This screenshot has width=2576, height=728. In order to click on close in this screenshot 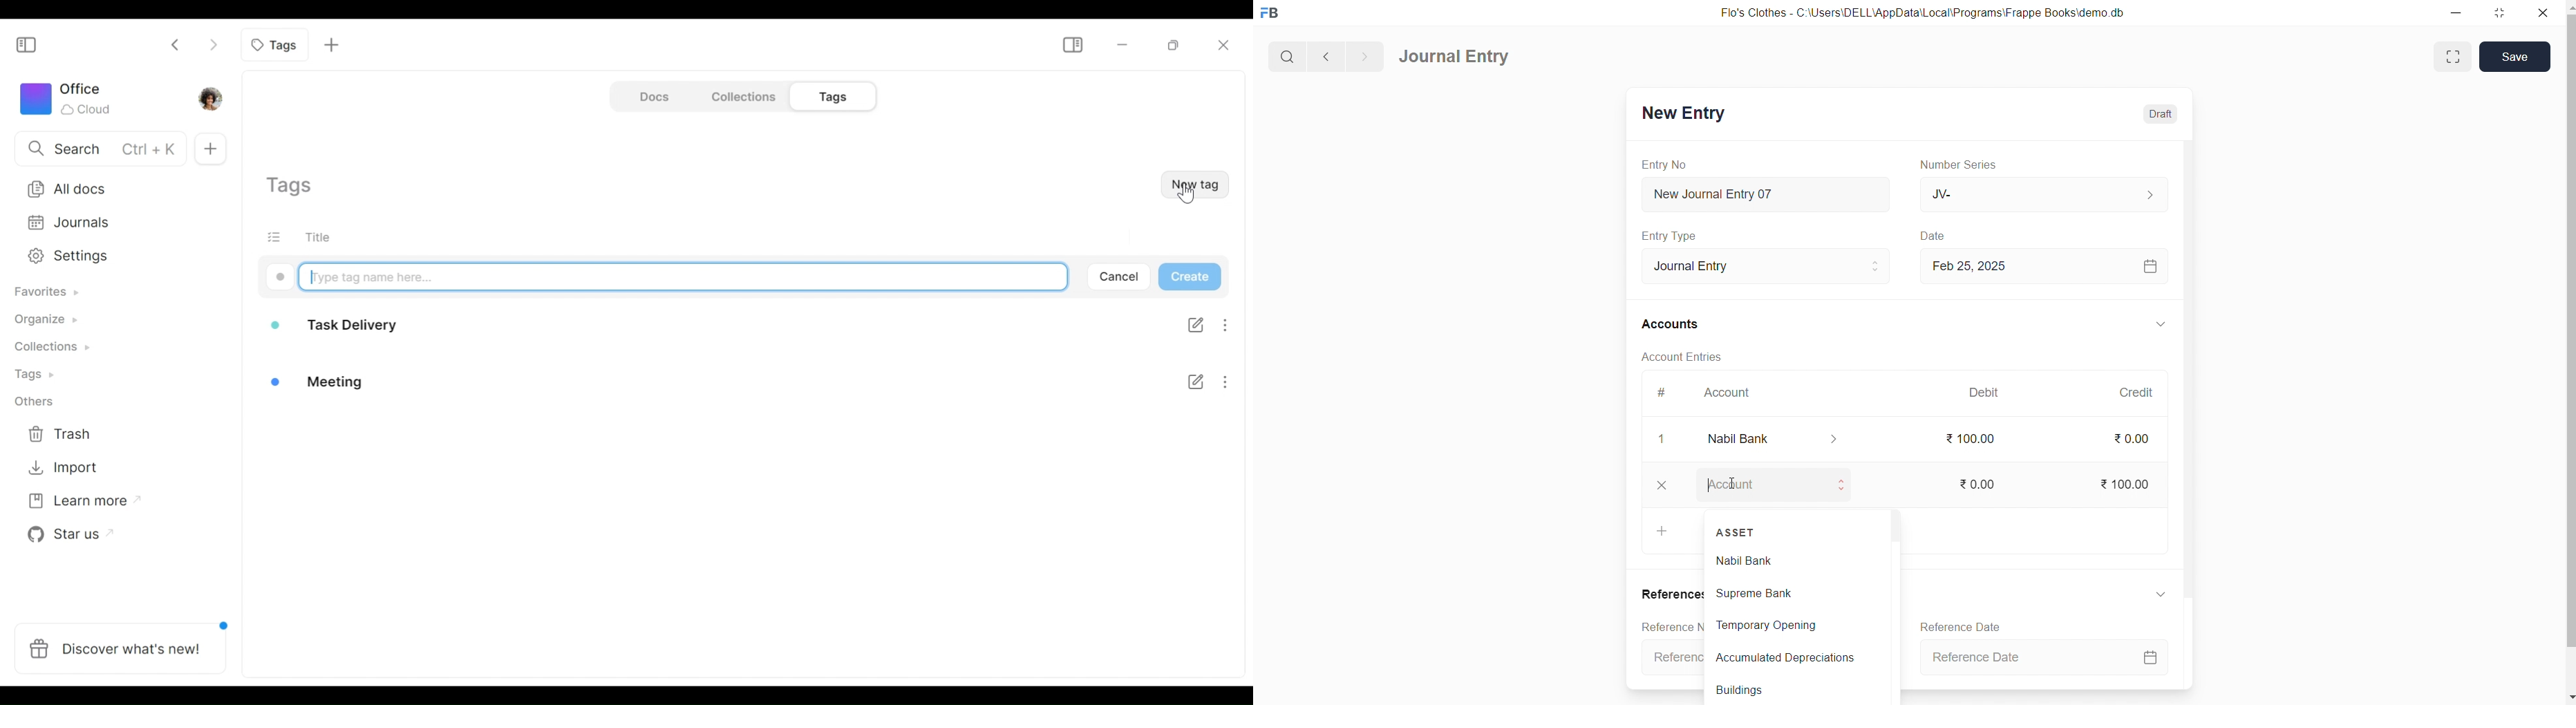, I will do `click(2543, 14)`.